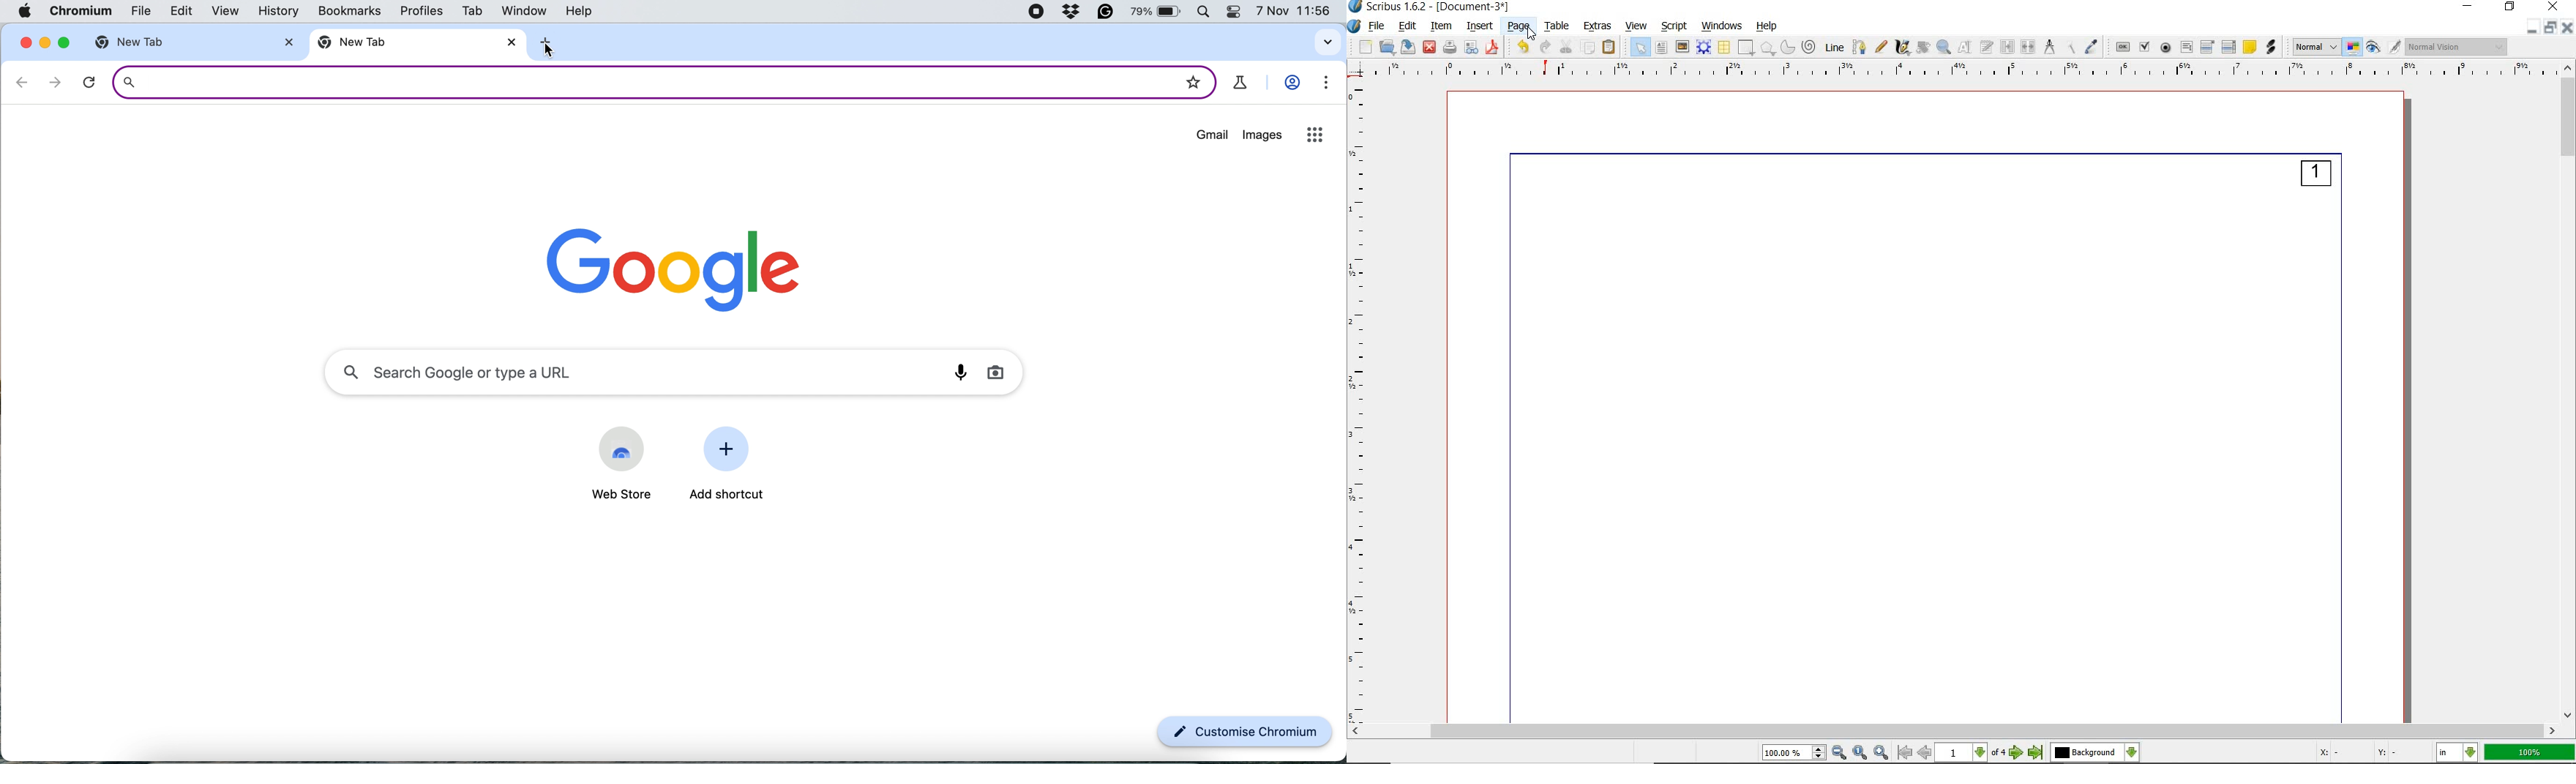 This screenshot has height=784, width=2576. What do you see at coordinates (1943, 47) in the screenshot?
I see `zoom in or zoom out` at bounding box center [1943, 47].